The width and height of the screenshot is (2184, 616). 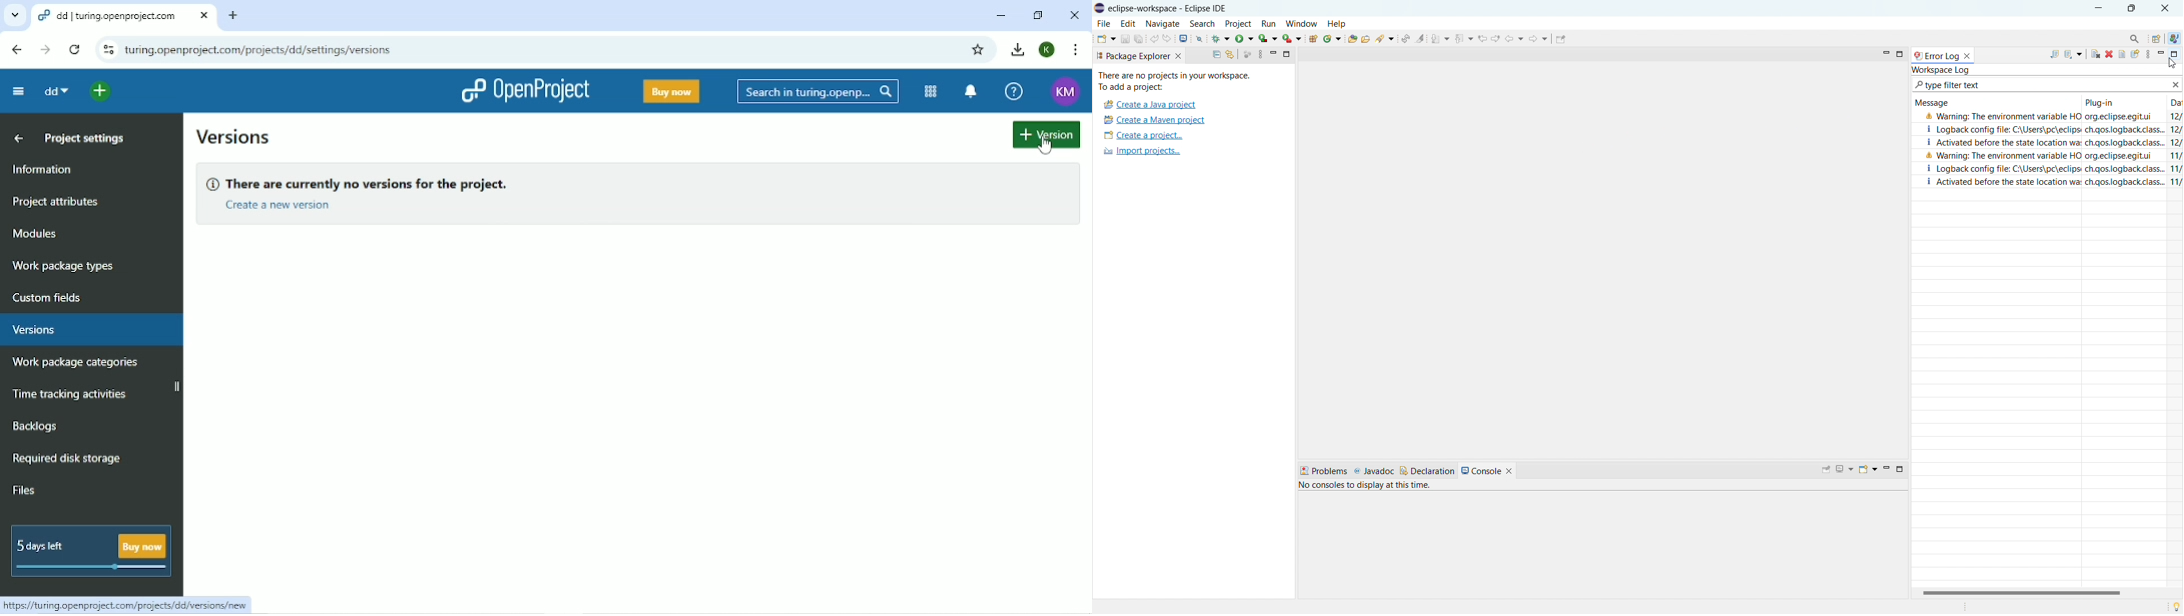 What do you see at coordinates (1483, 38) in the screenshot?
I see `previous edit location` at bounding box center [1483, 38].